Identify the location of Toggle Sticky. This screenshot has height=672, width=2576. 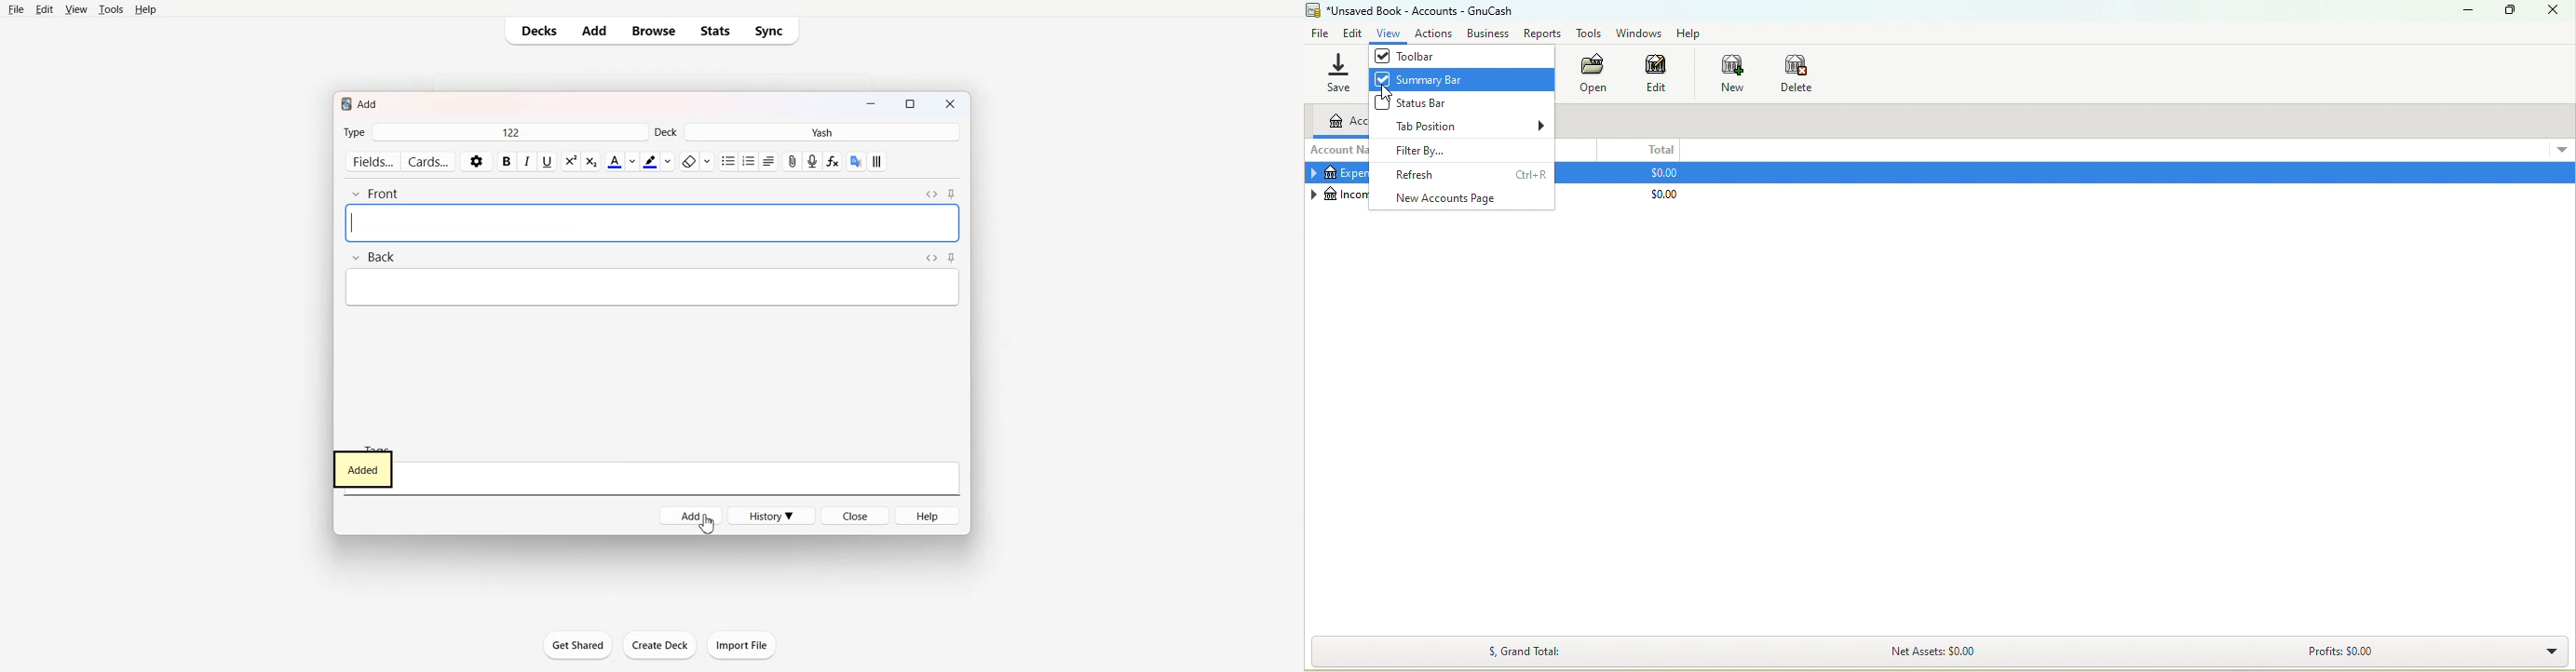
(952, 257).